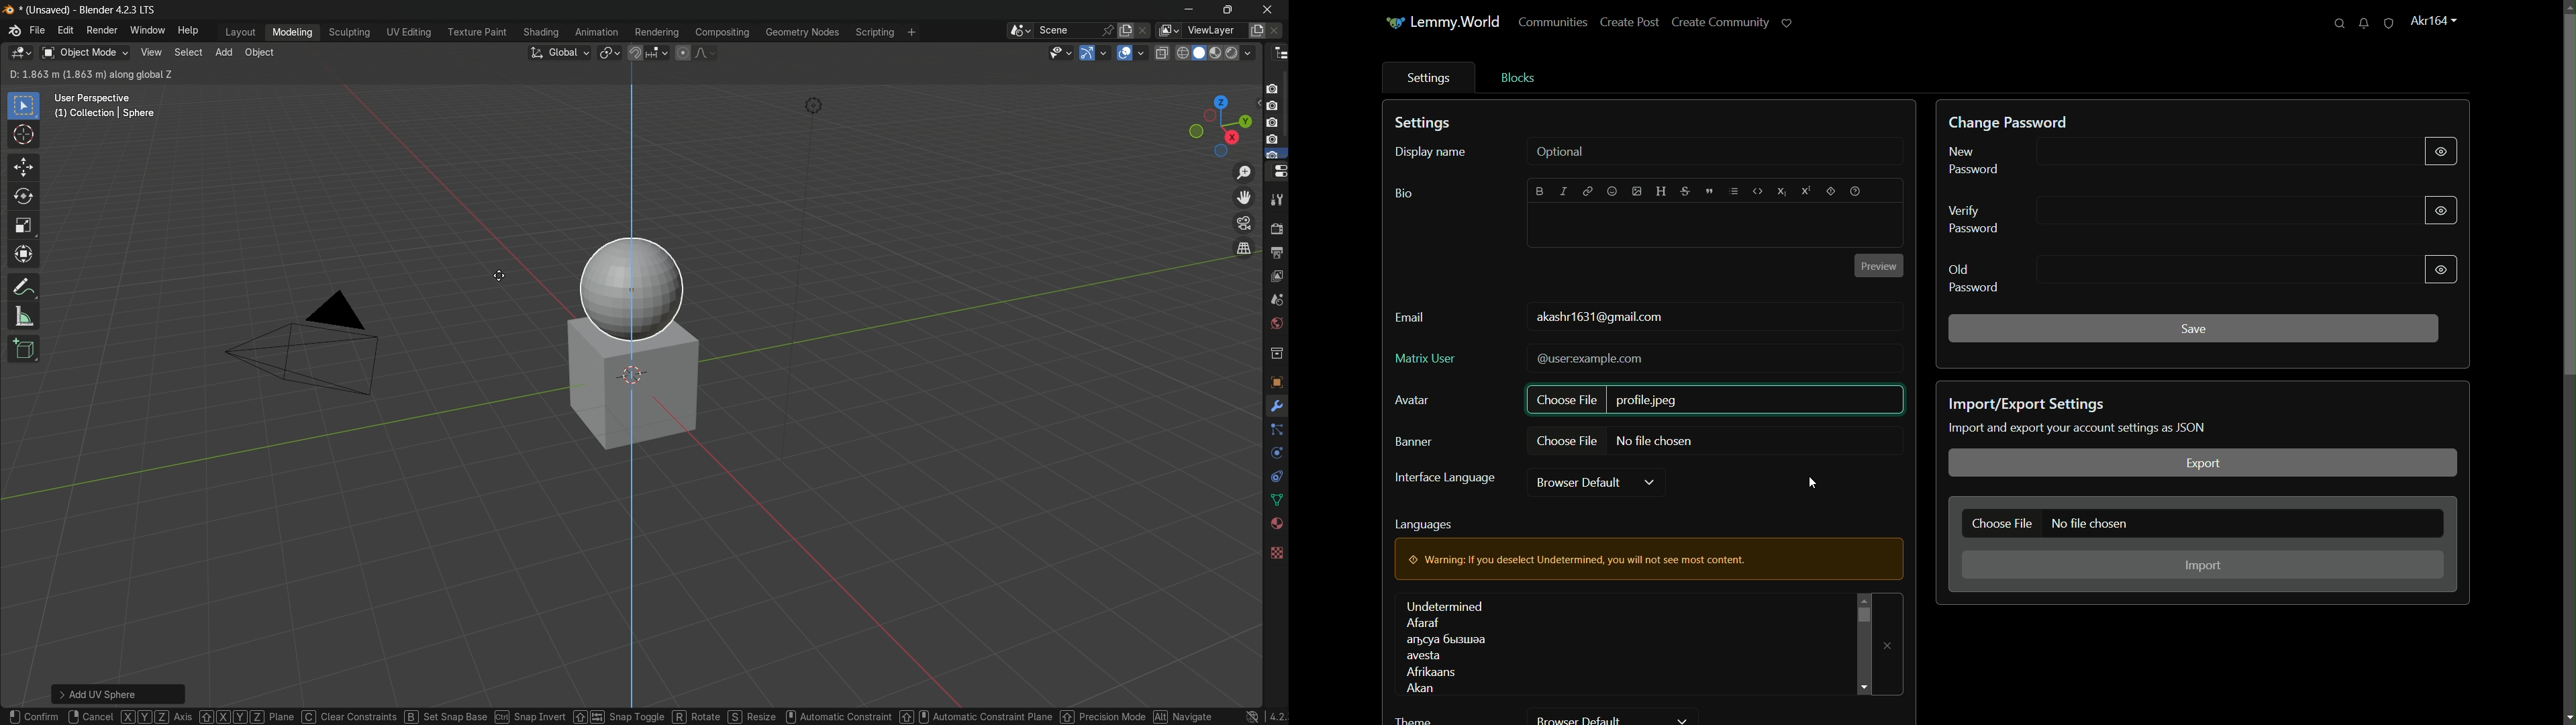 This screenshot has width=2576, height=728. What do you see at coordinates (2338, 24) in the screenshot?
I see `search` at bounding box center [2338, 24].